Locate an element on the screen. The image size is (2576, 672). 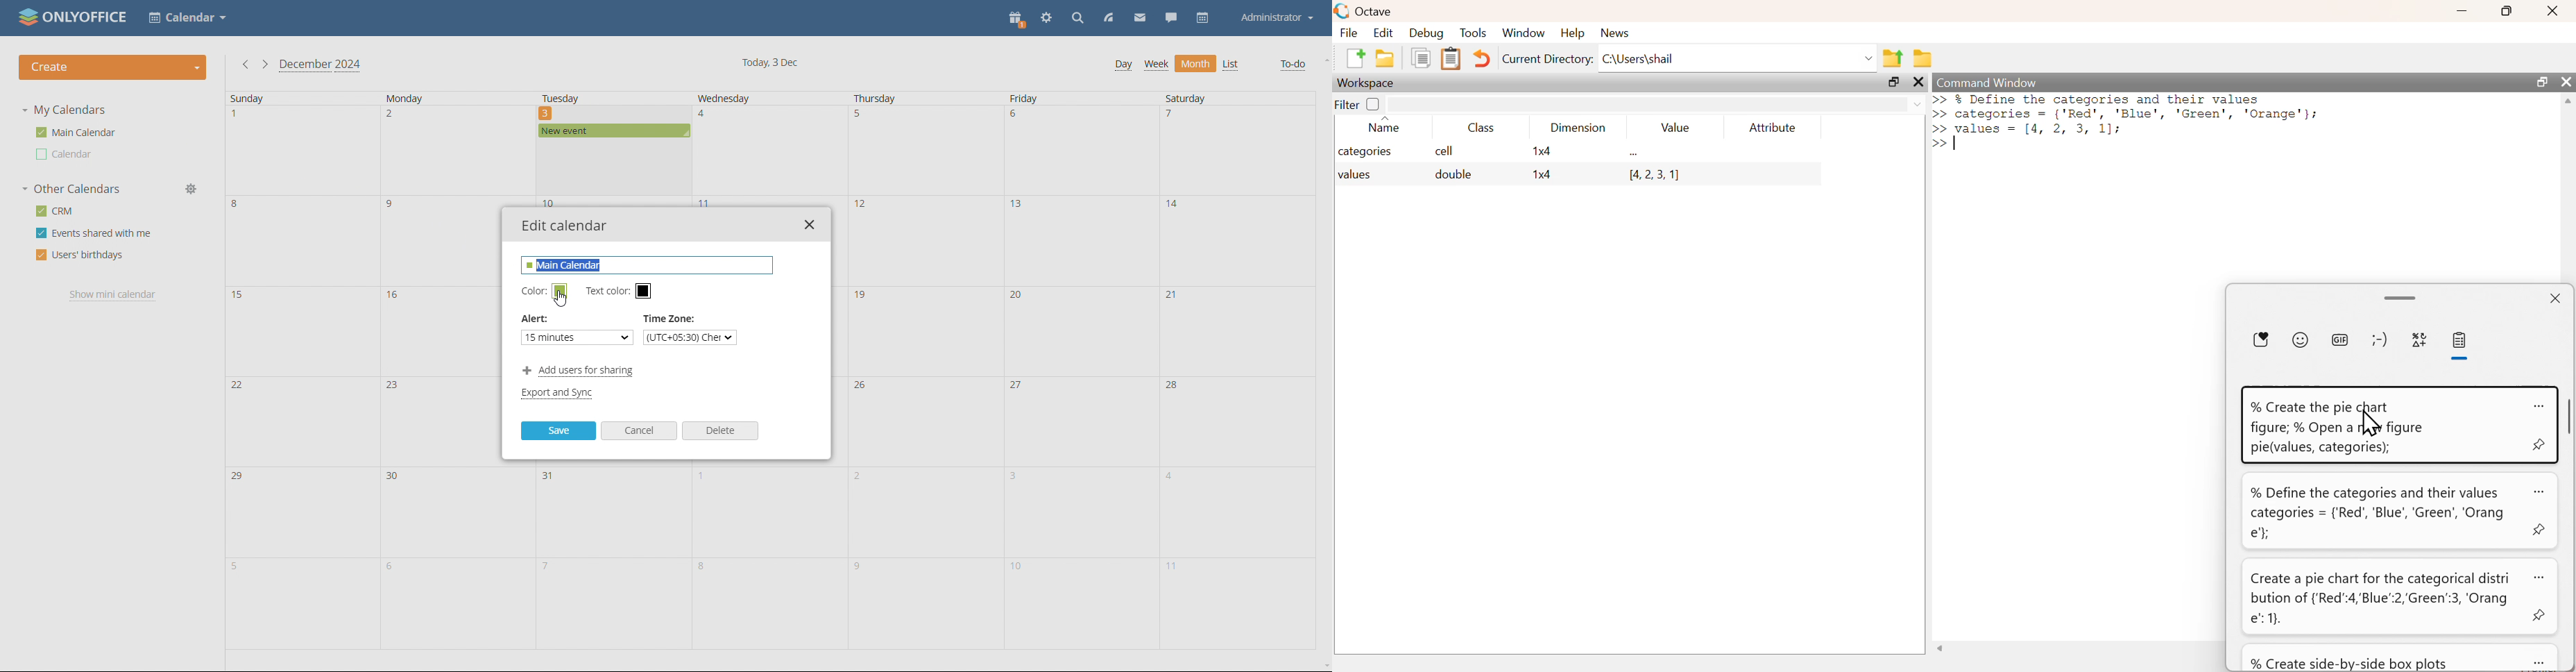
Debug is located at coordinates (1427, 33).